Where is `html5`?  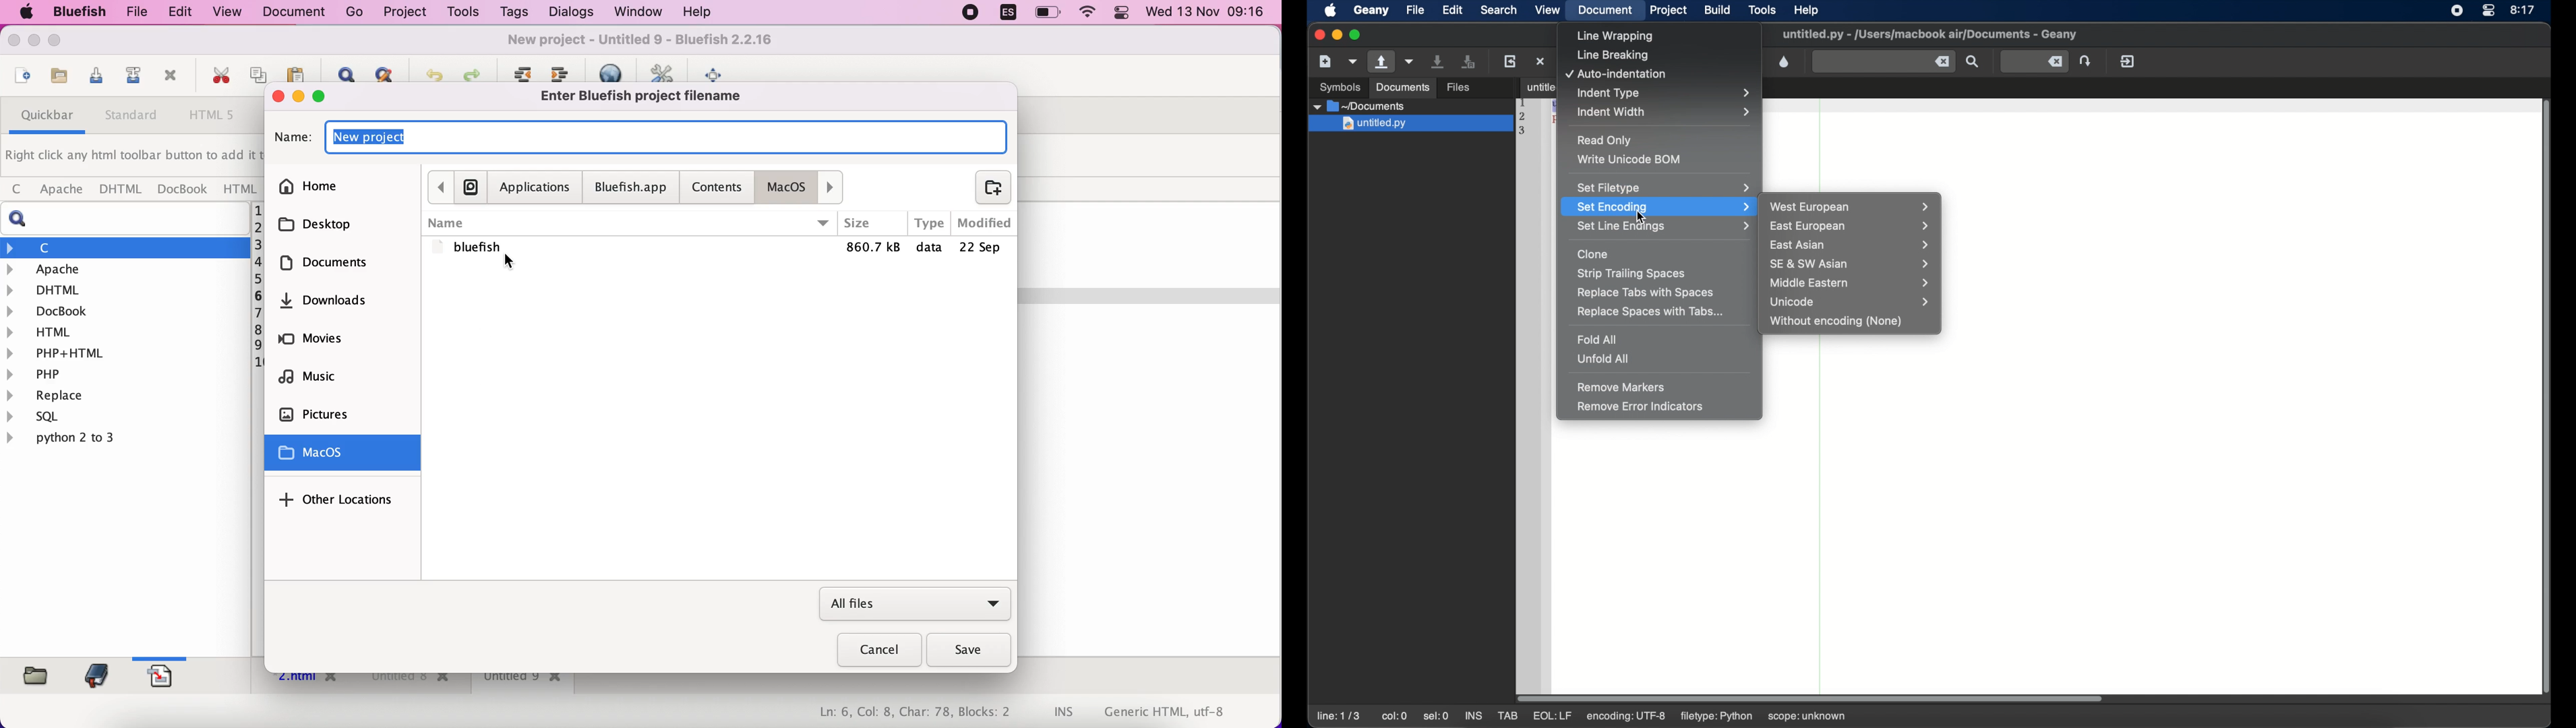
html5 is located at coordinates (214, 116).